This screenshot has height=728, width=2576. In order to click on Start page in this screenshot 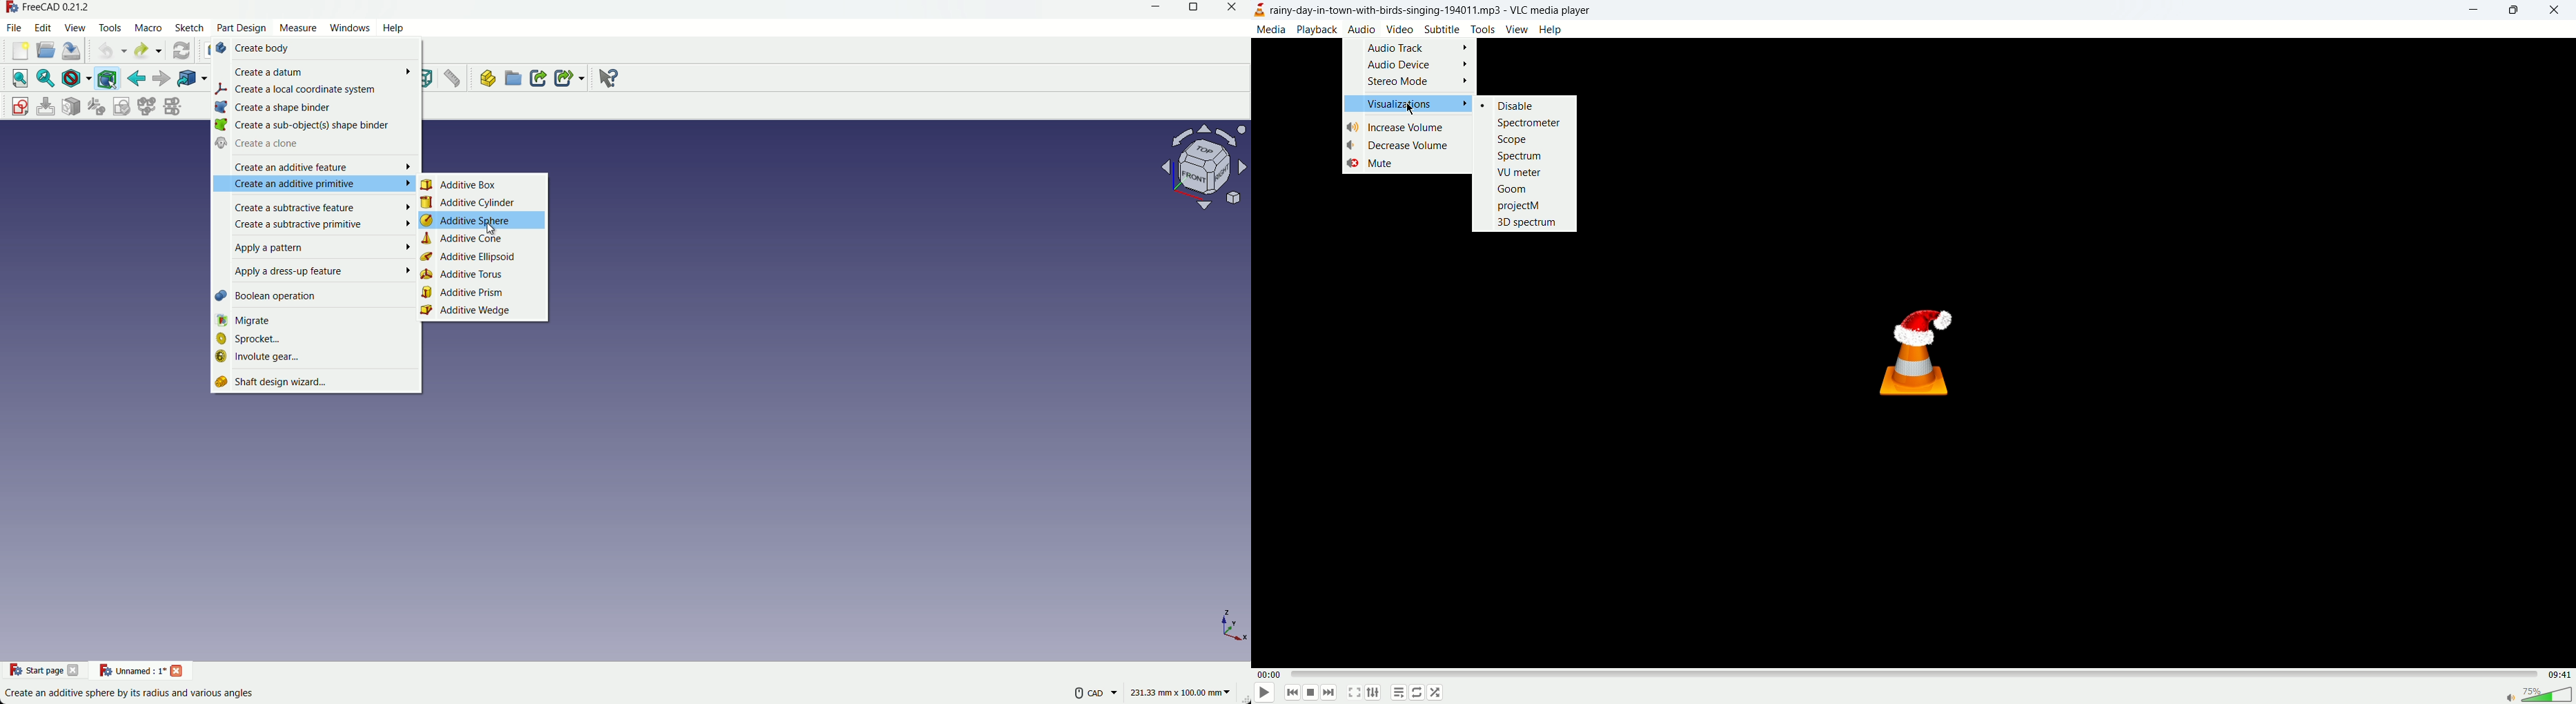, I will do `click(36, 669)`.